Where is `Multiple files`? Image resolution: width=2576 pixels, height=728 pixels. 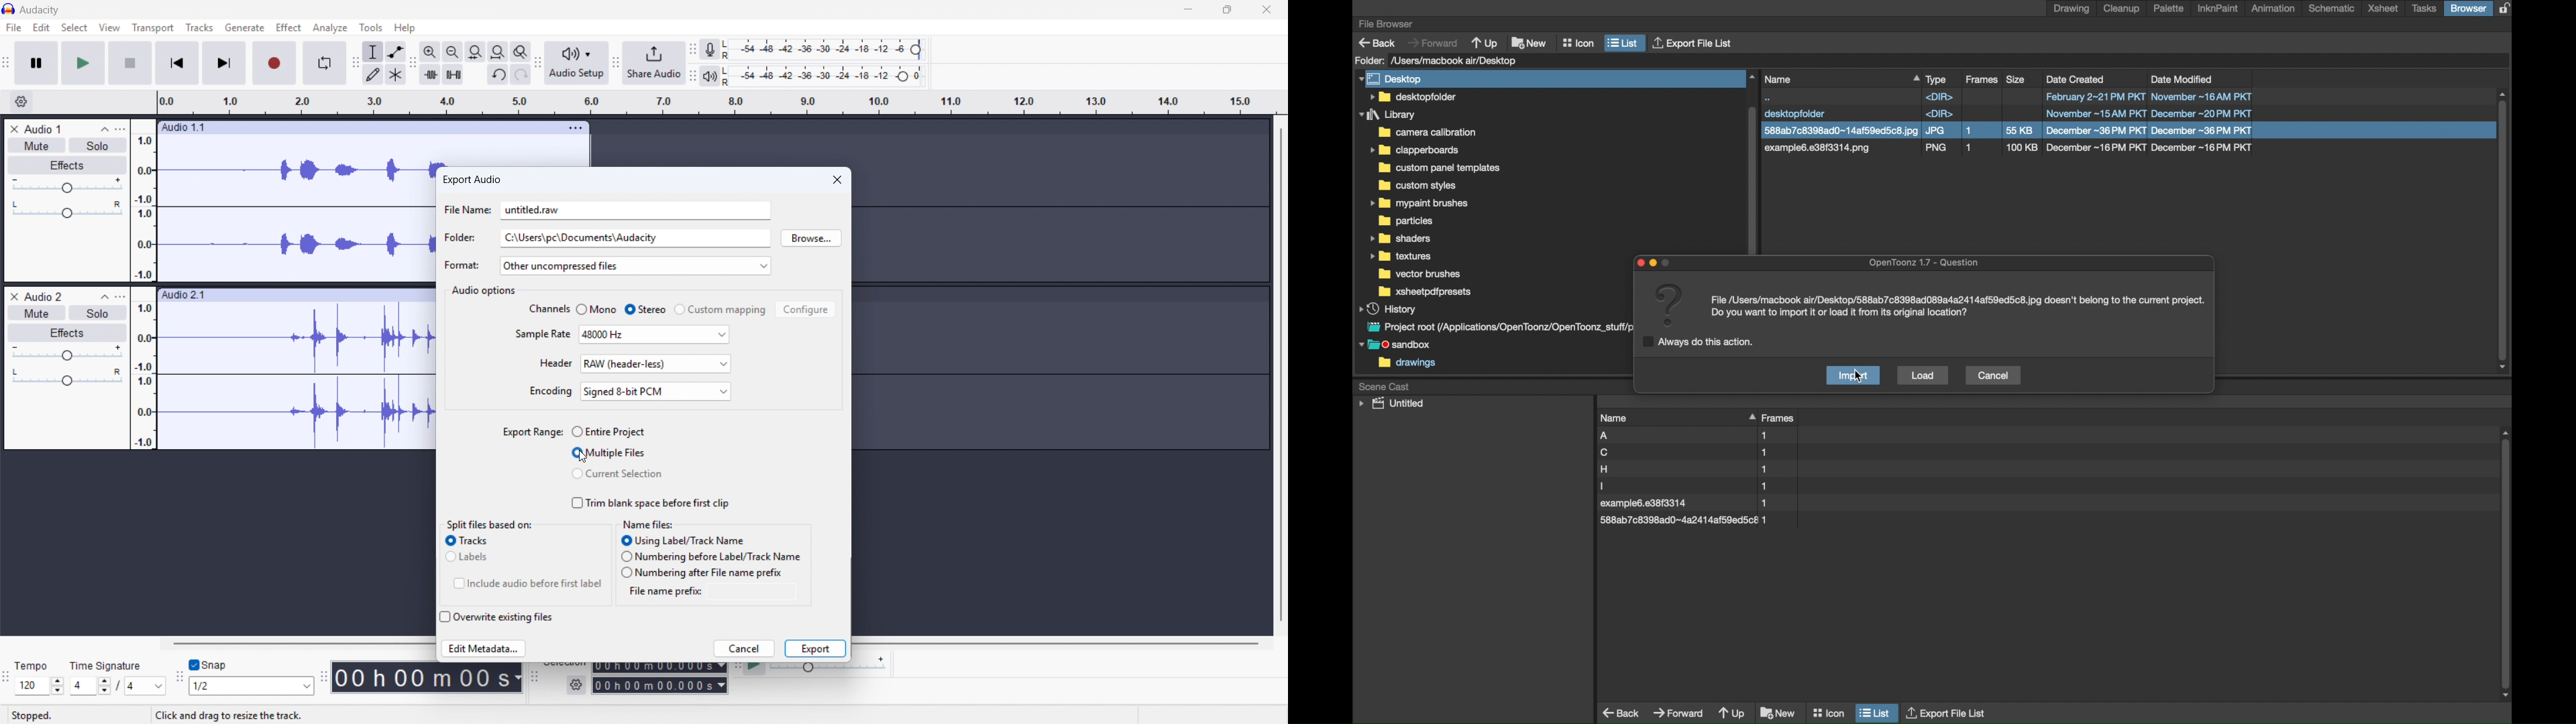
Multiple files is located at coordinates (608, 452).